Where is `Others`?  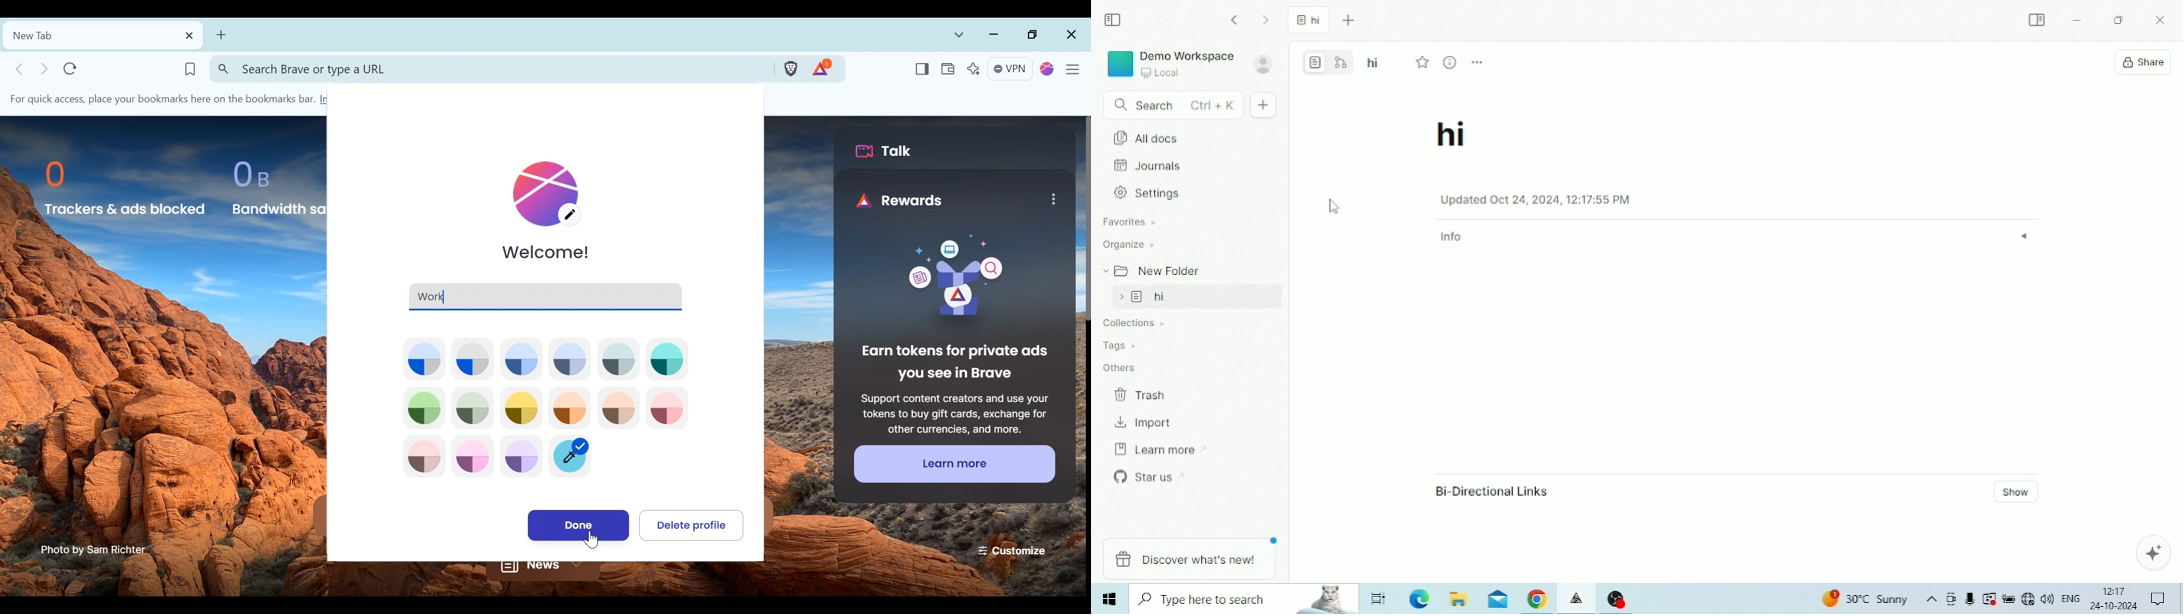
Others is located at coordinates (1120, 366).